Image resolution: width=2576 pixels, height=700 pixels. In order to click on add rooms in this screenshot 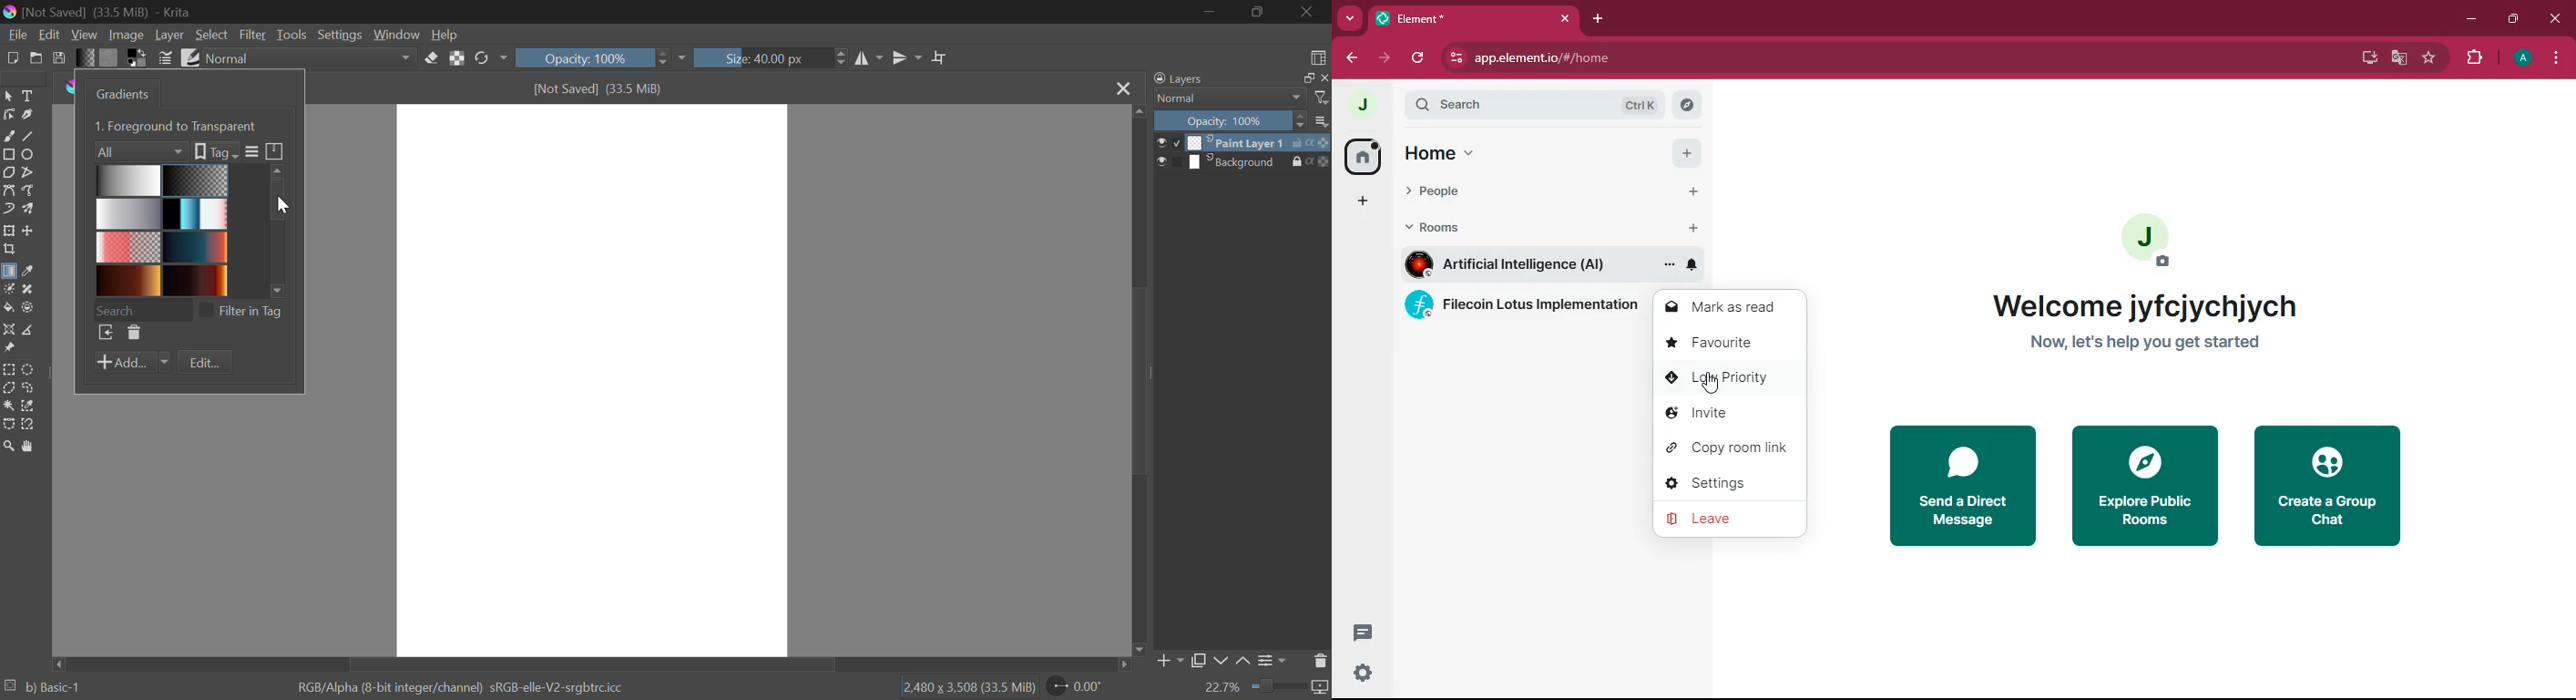, I will do `click(1696, 228)`.